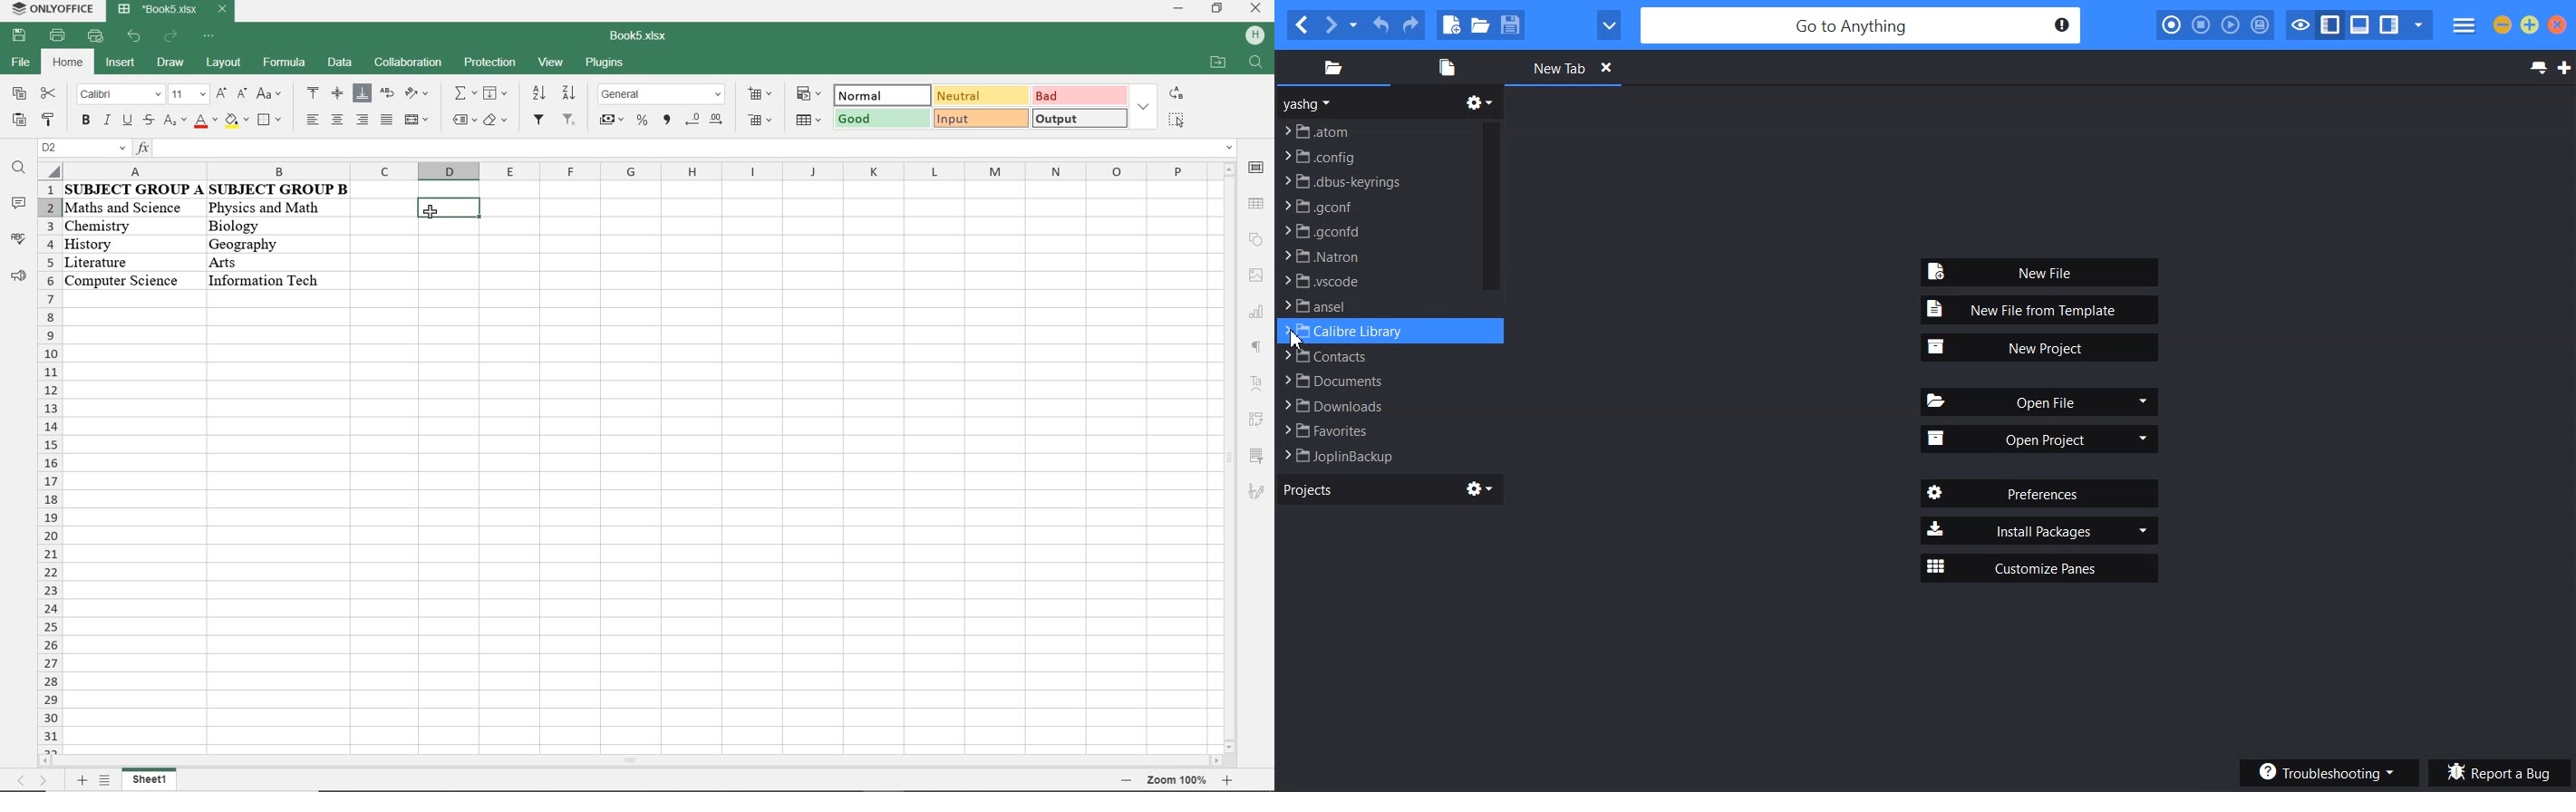 The height and width of the screenshot is (812, 2576). I want to click on cursor, so click(433, 213).